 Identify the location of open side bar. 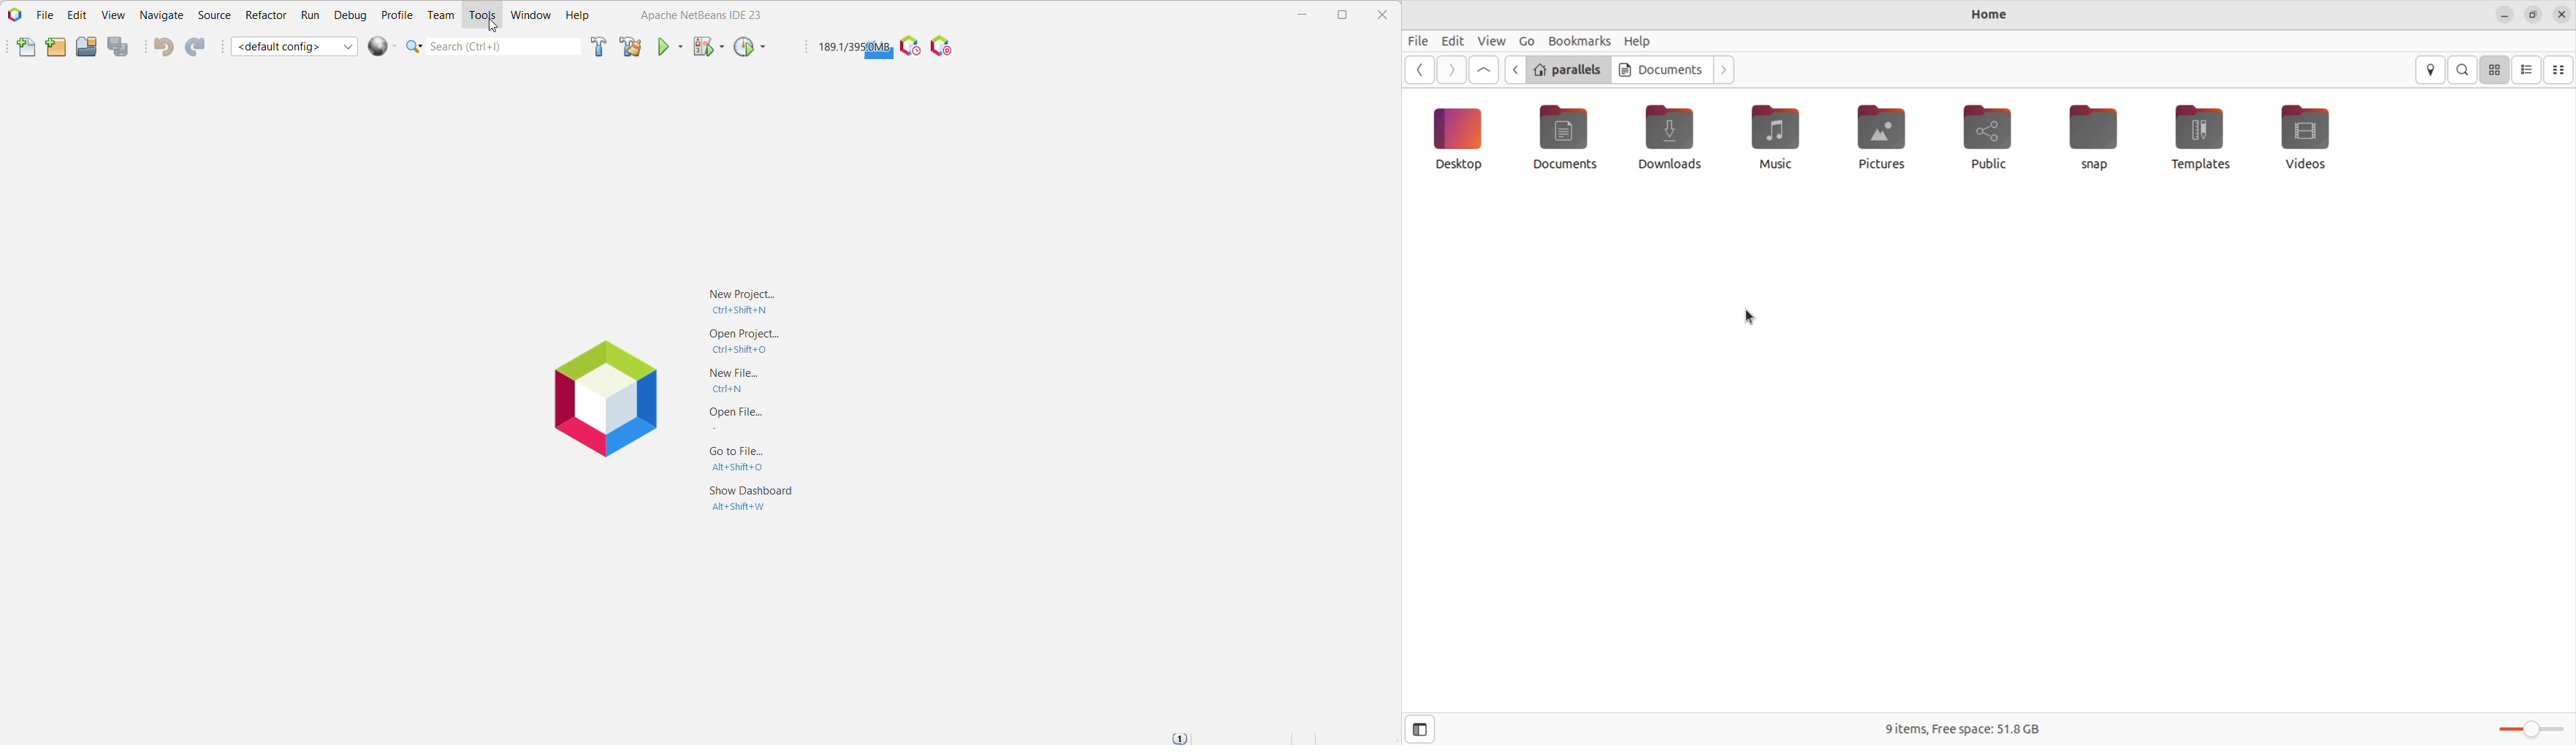
(1420, 729).